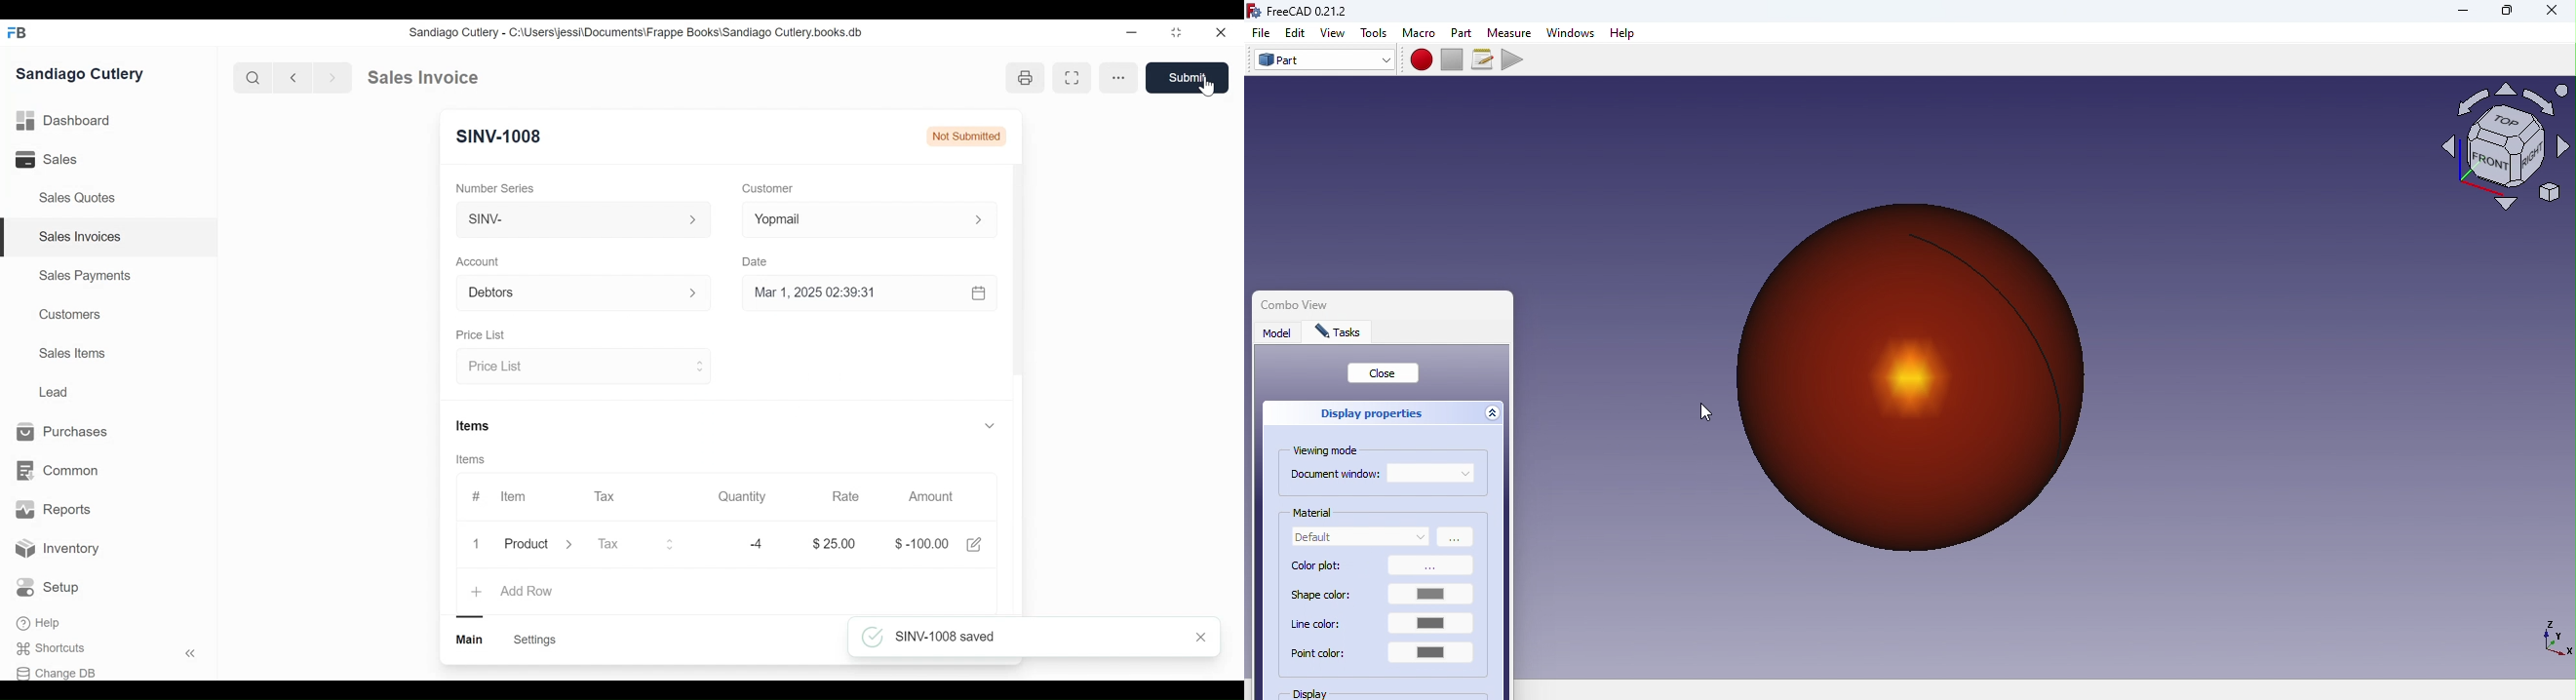 Image resolution: width=2576 pixels, height=700 pixels. I want to click on  Product , so click(537, 545).